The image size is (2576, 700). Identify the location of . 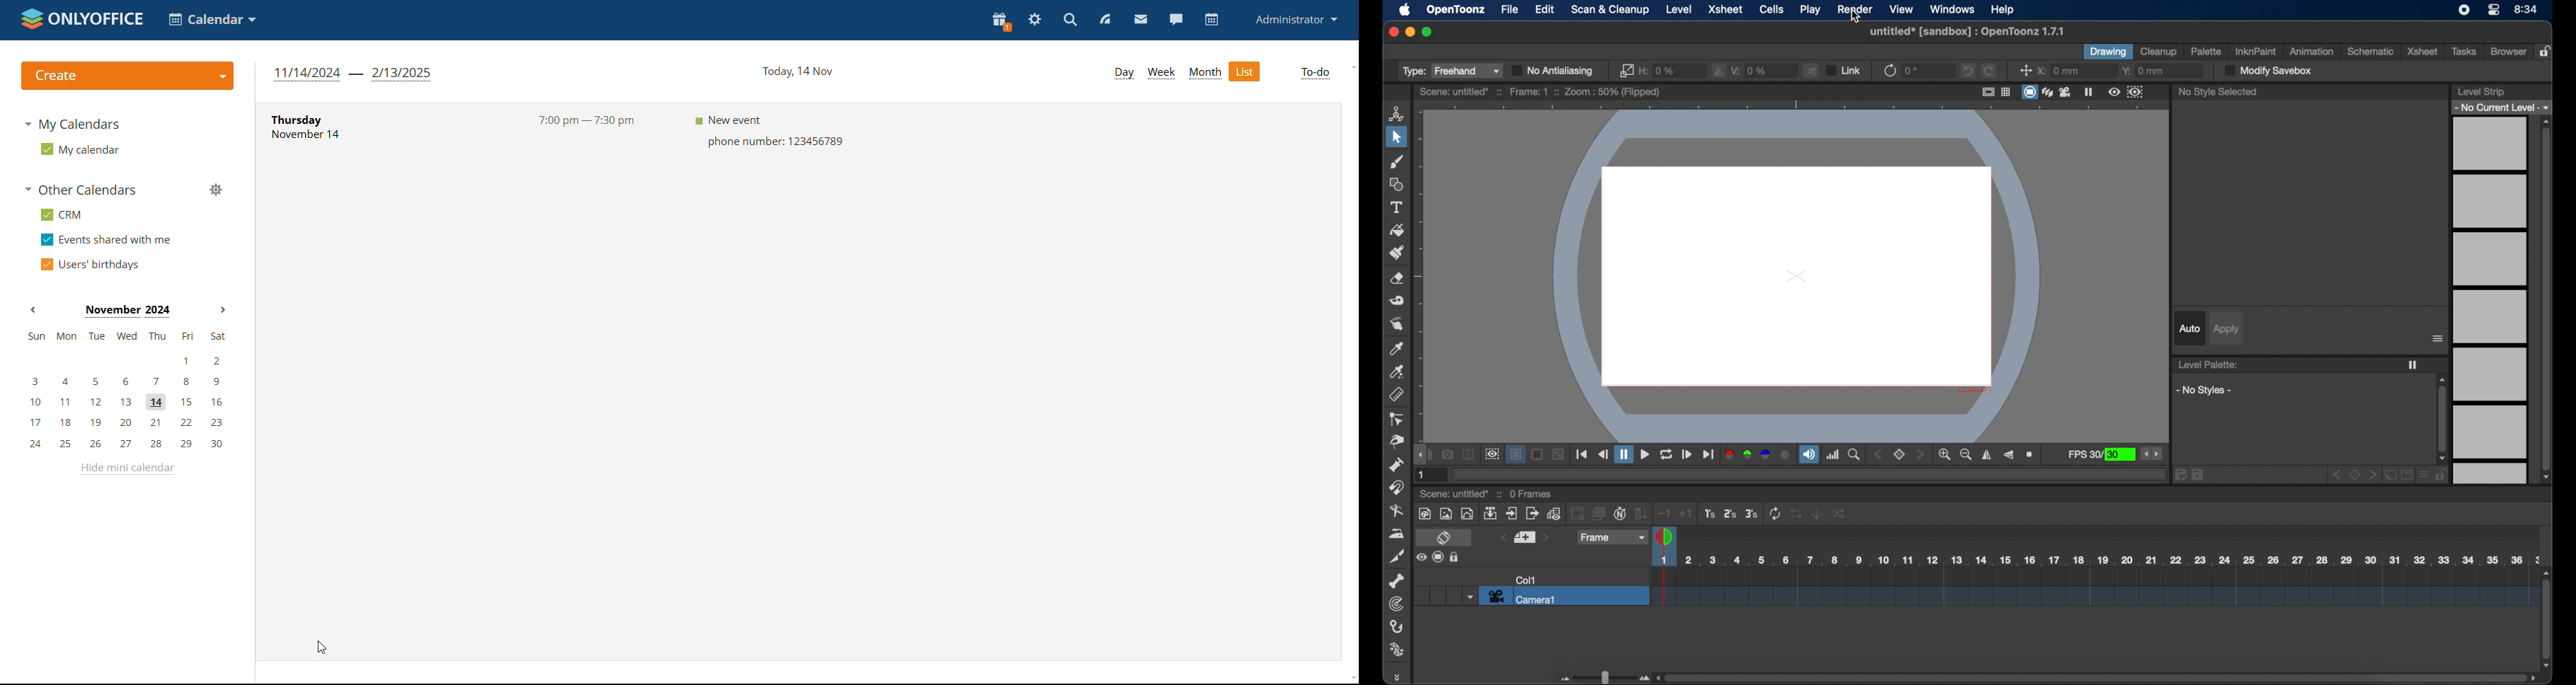
(2410, 474).